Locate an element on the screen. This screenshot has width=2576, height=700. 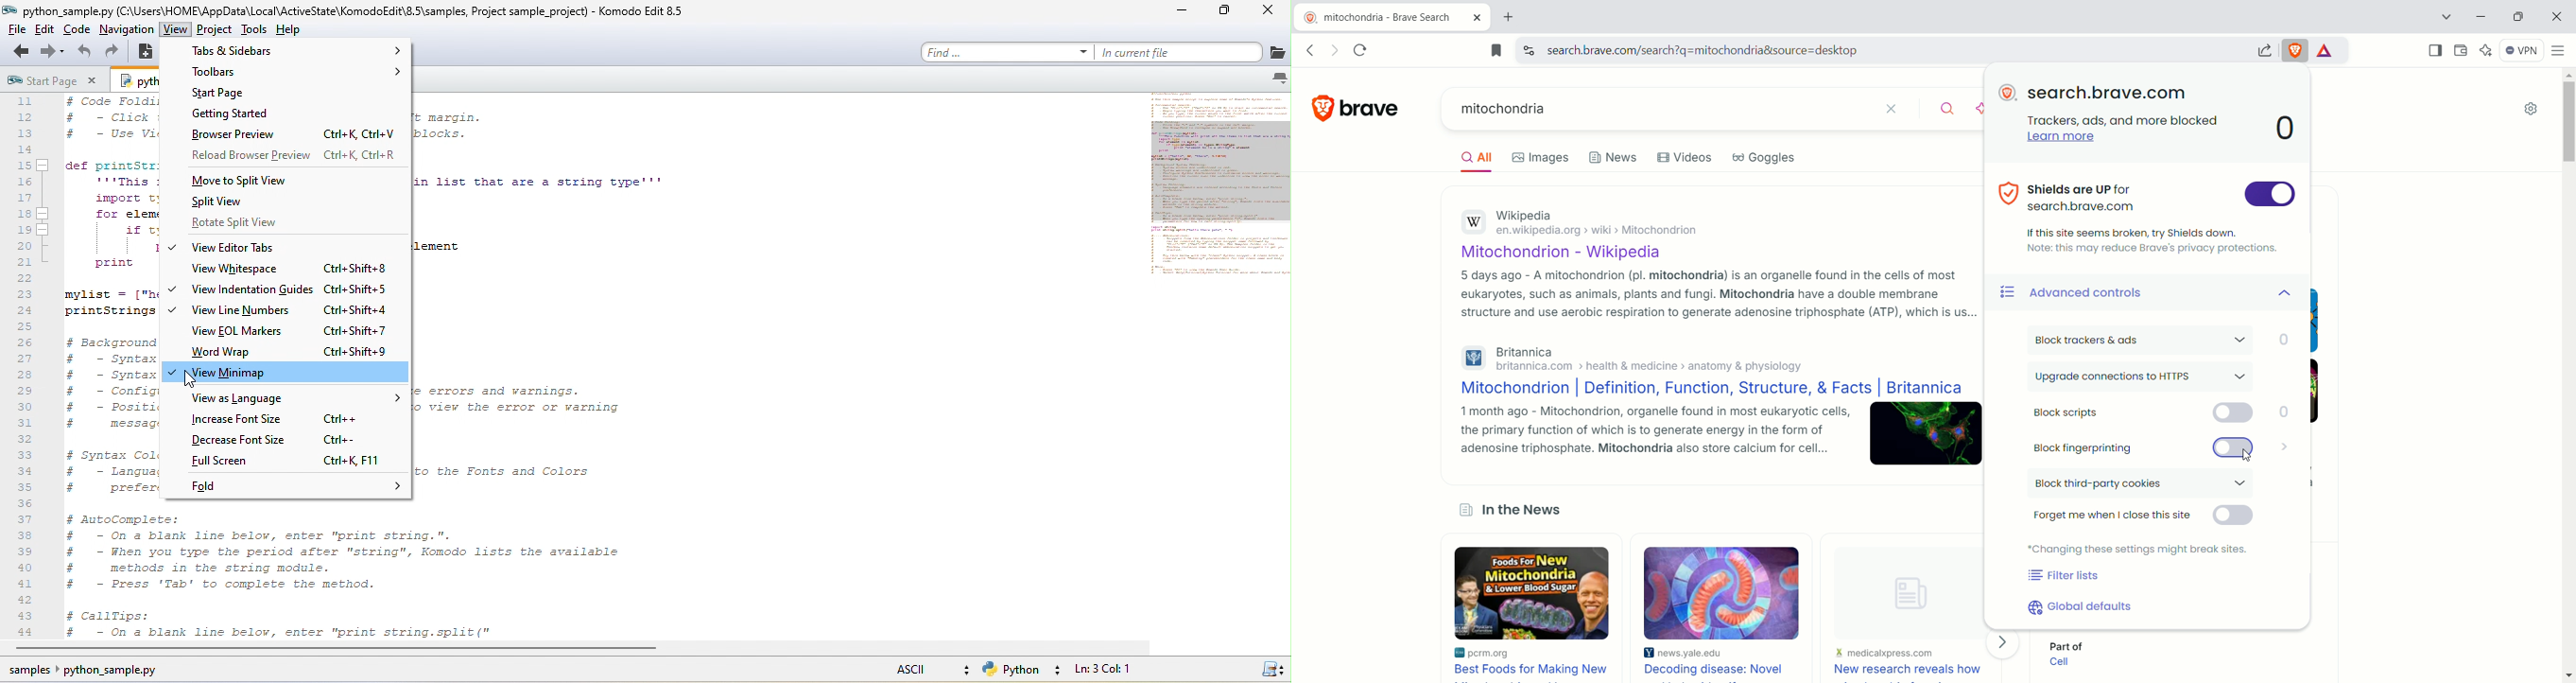
view whitespace is located at coordinates (285, 269).